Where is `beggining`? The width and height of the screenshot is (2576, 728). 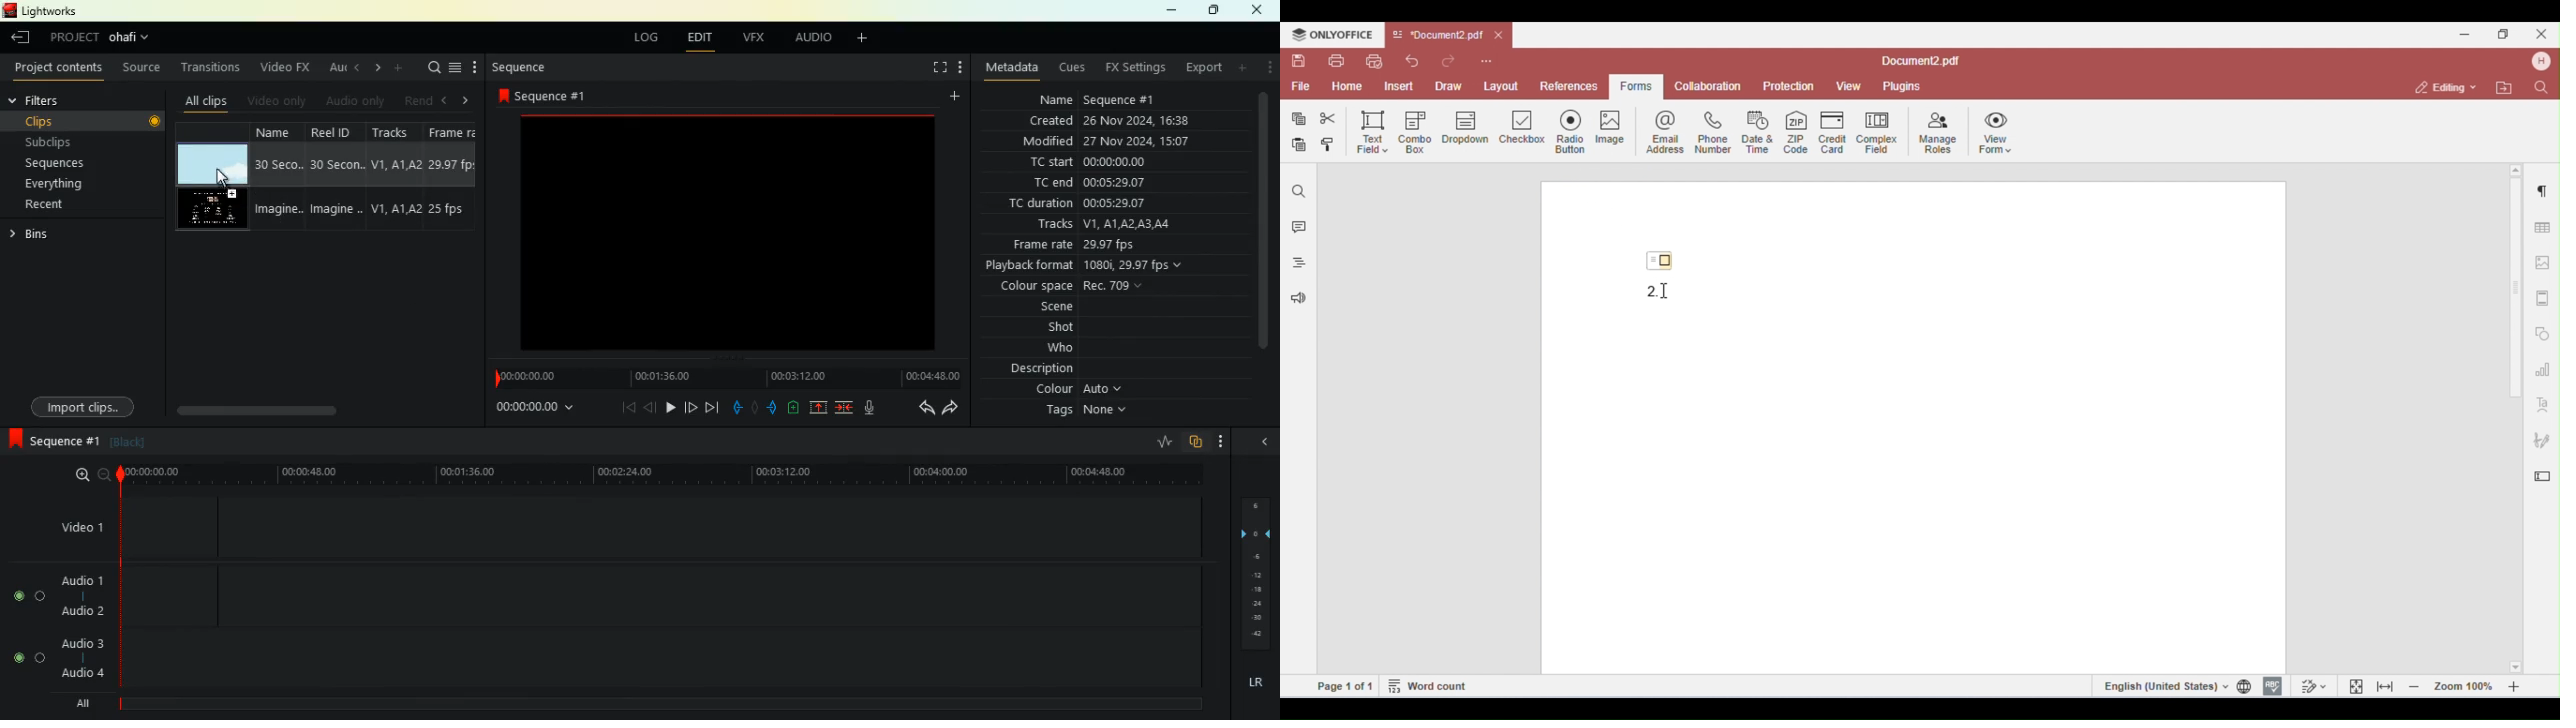 beggining is located at coordinates (619, 408).